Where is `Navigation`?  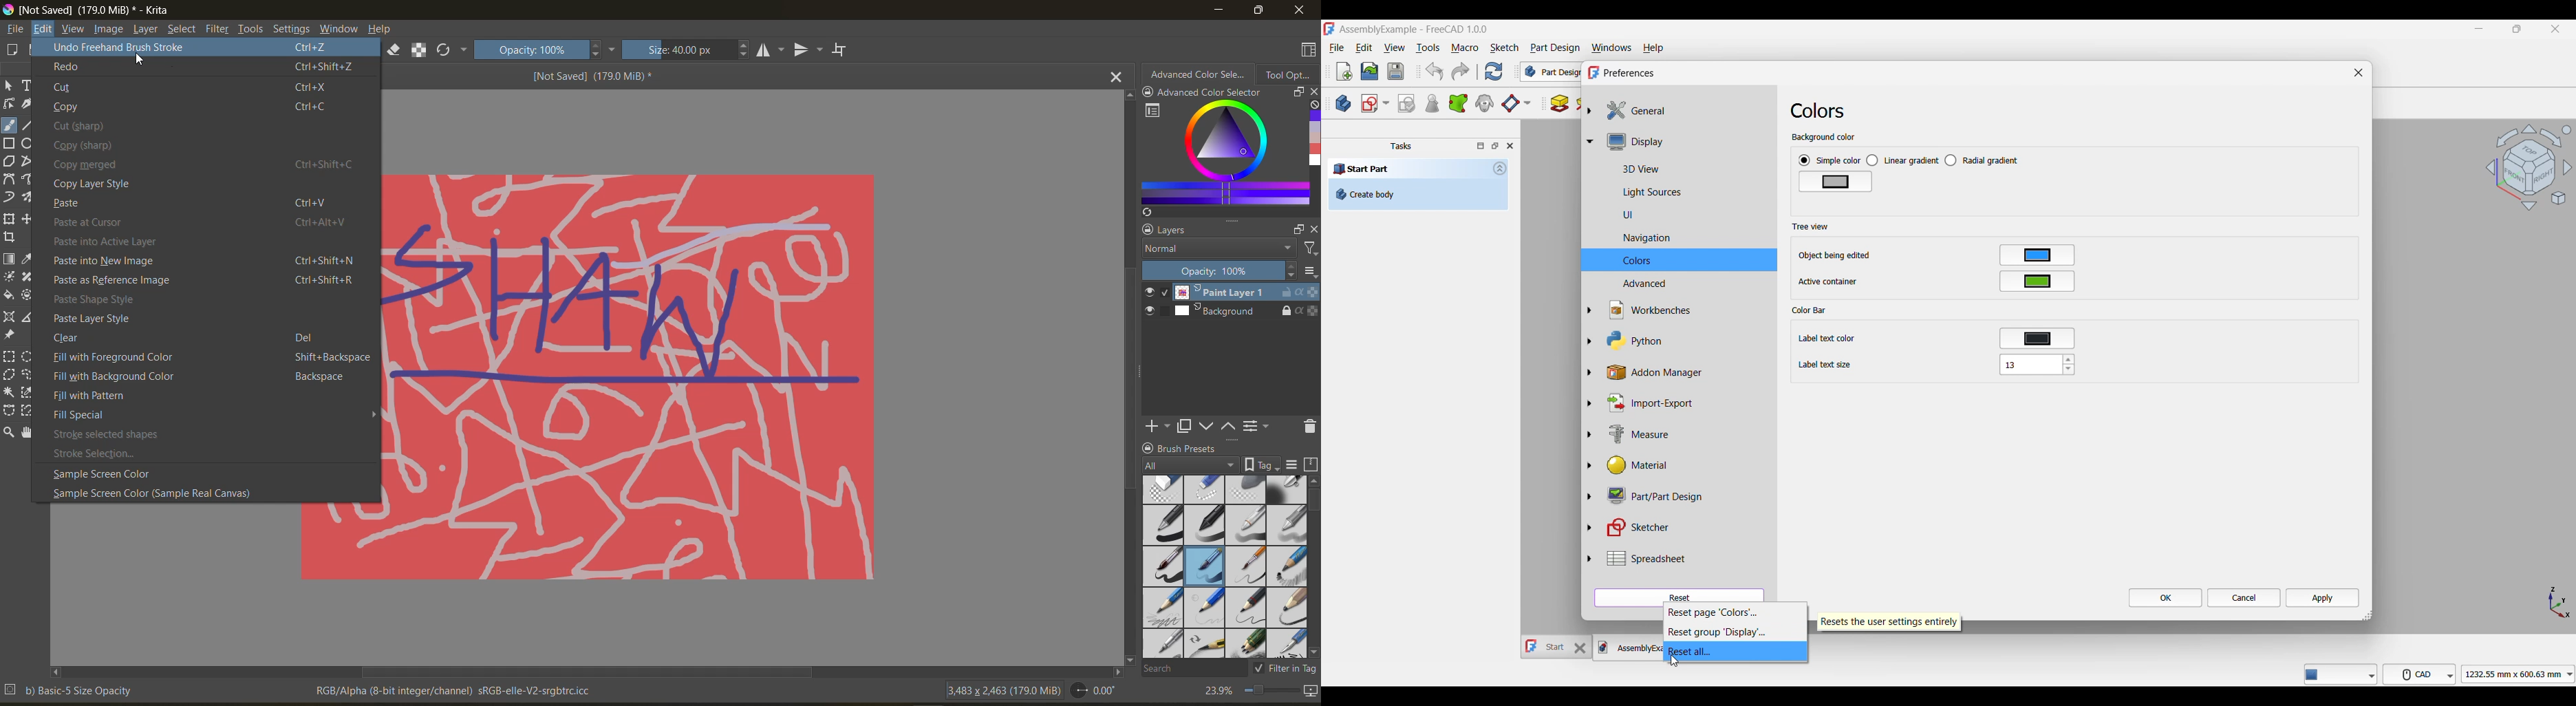
Navigation is located at coordinates (1631, 238).